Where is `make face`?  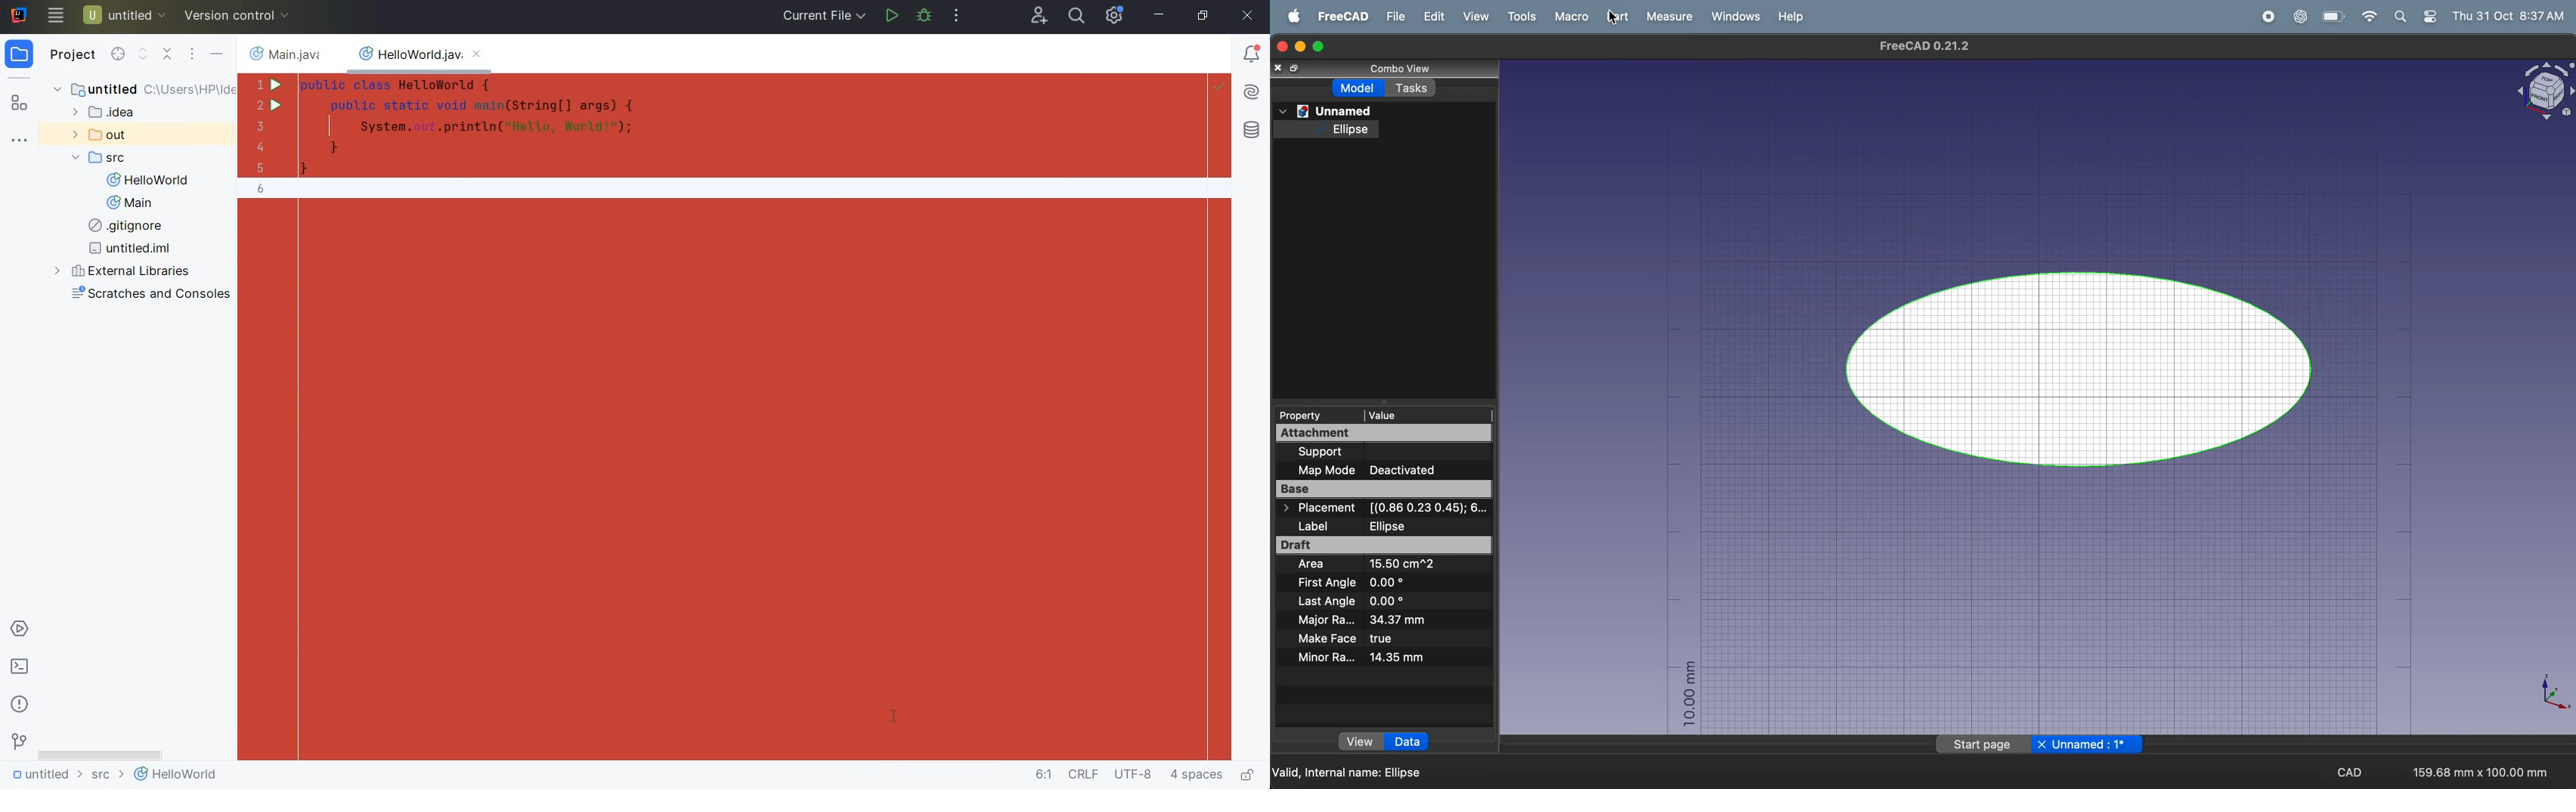
make face is located at coordinates (1361, 639).